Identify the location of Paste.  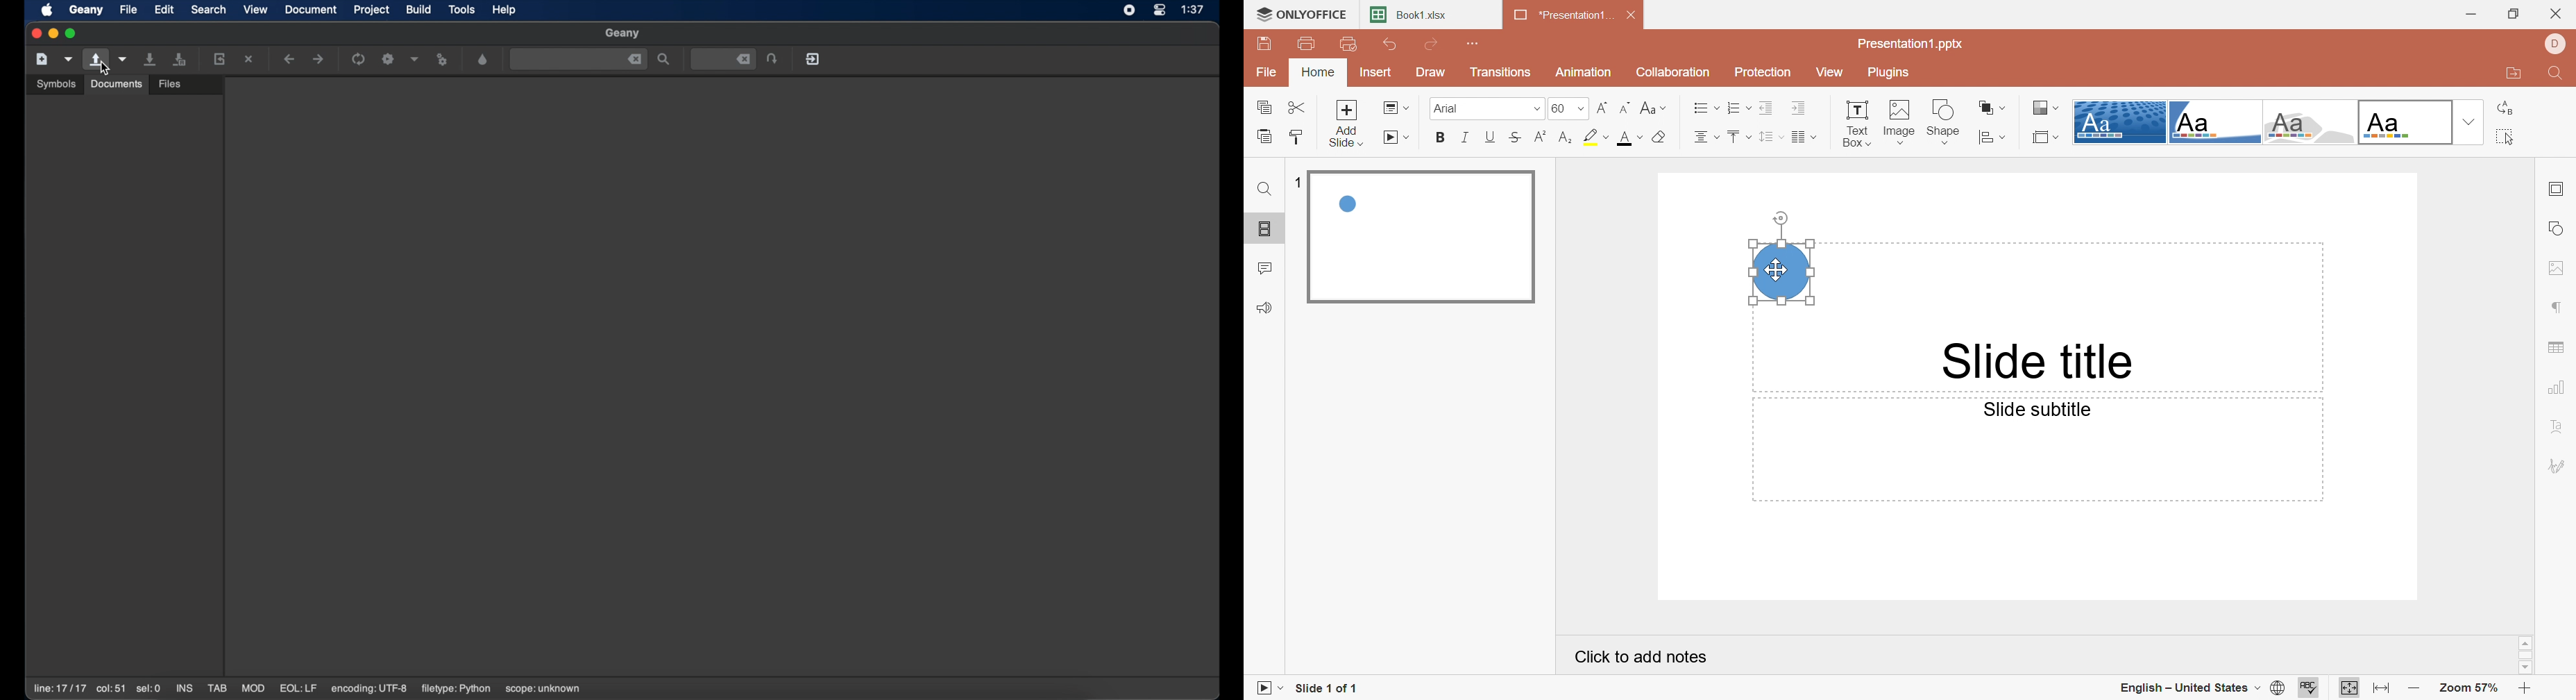
(1264, 135).